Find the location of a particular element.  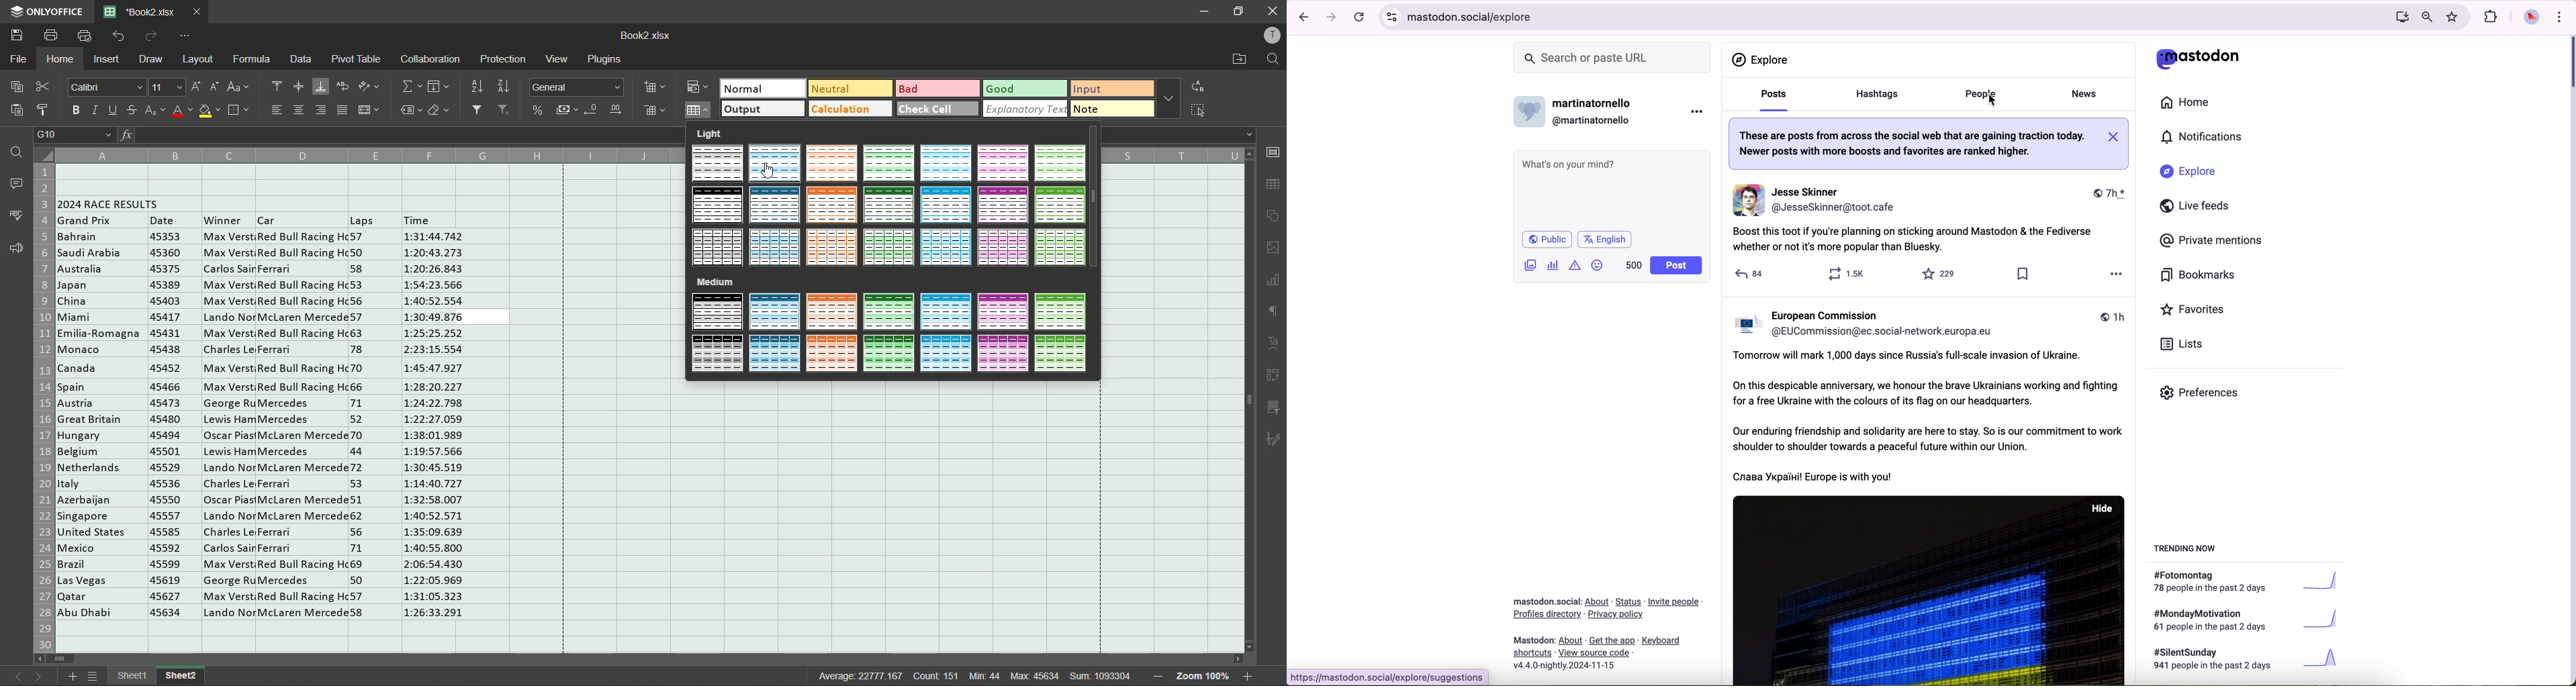

cell settings is located at coordinates (1274, 152).